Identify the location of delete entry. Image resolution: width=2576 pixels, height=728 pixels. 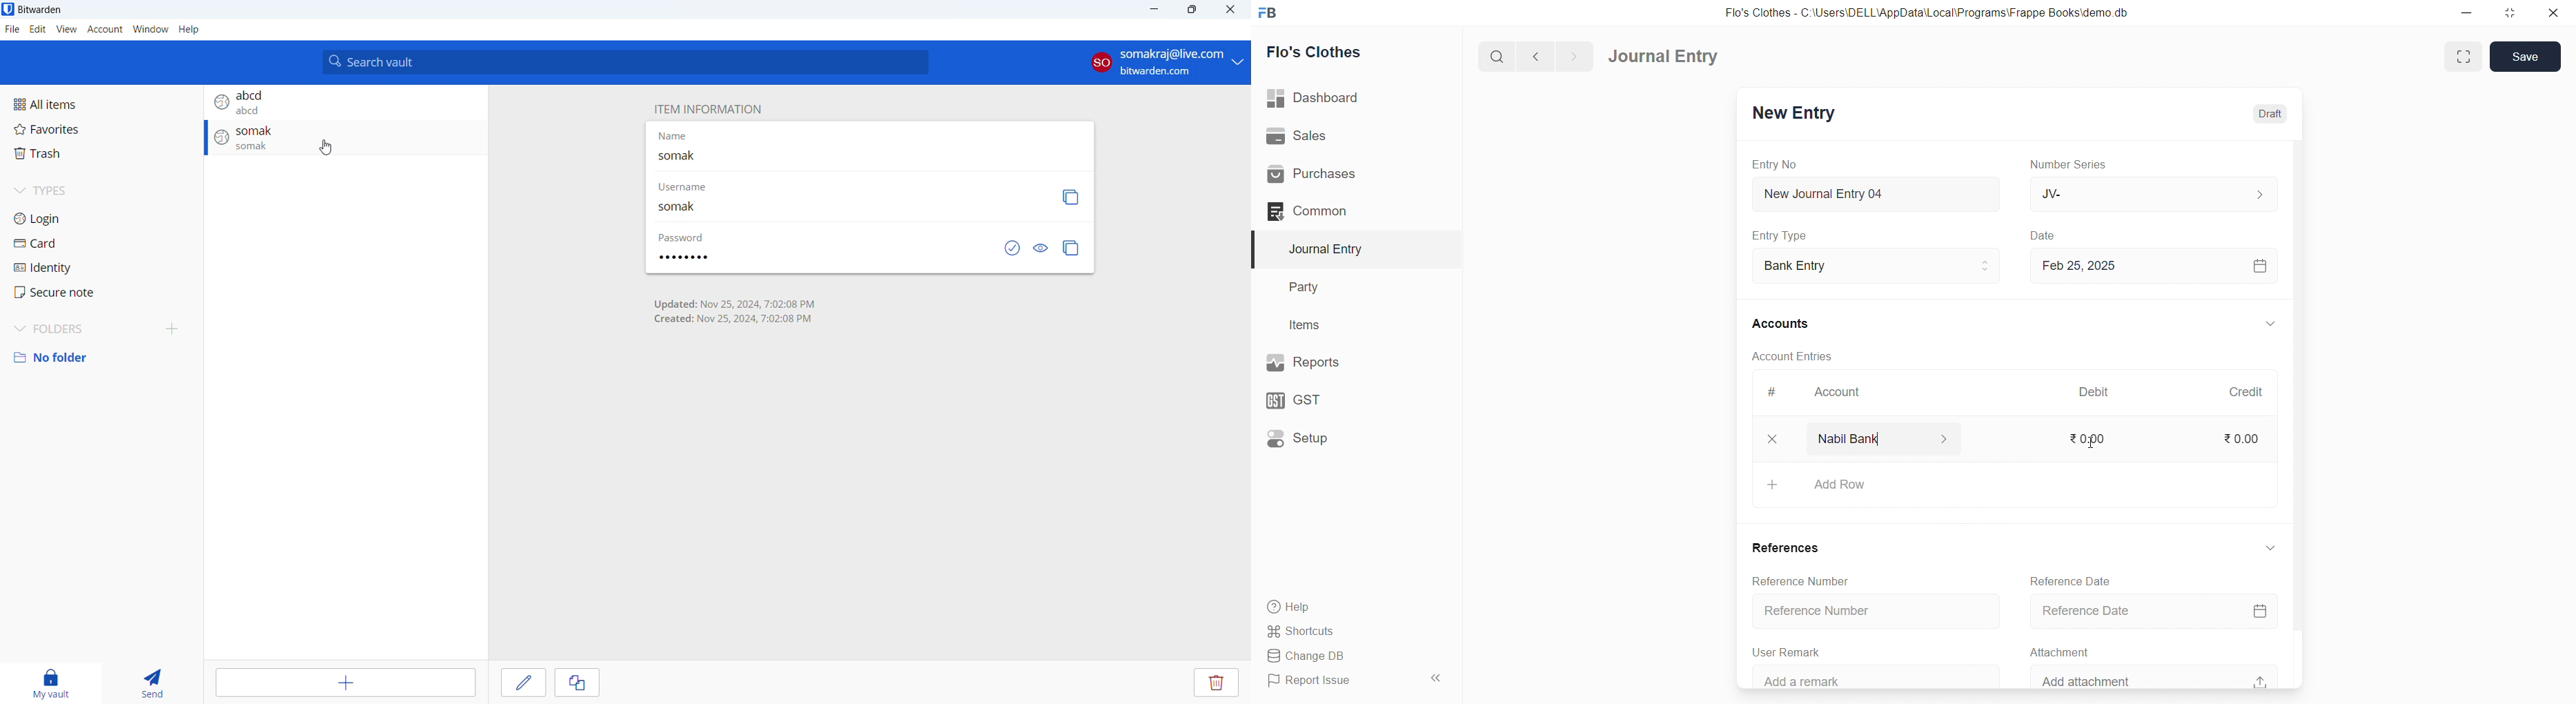
(1216, 682).